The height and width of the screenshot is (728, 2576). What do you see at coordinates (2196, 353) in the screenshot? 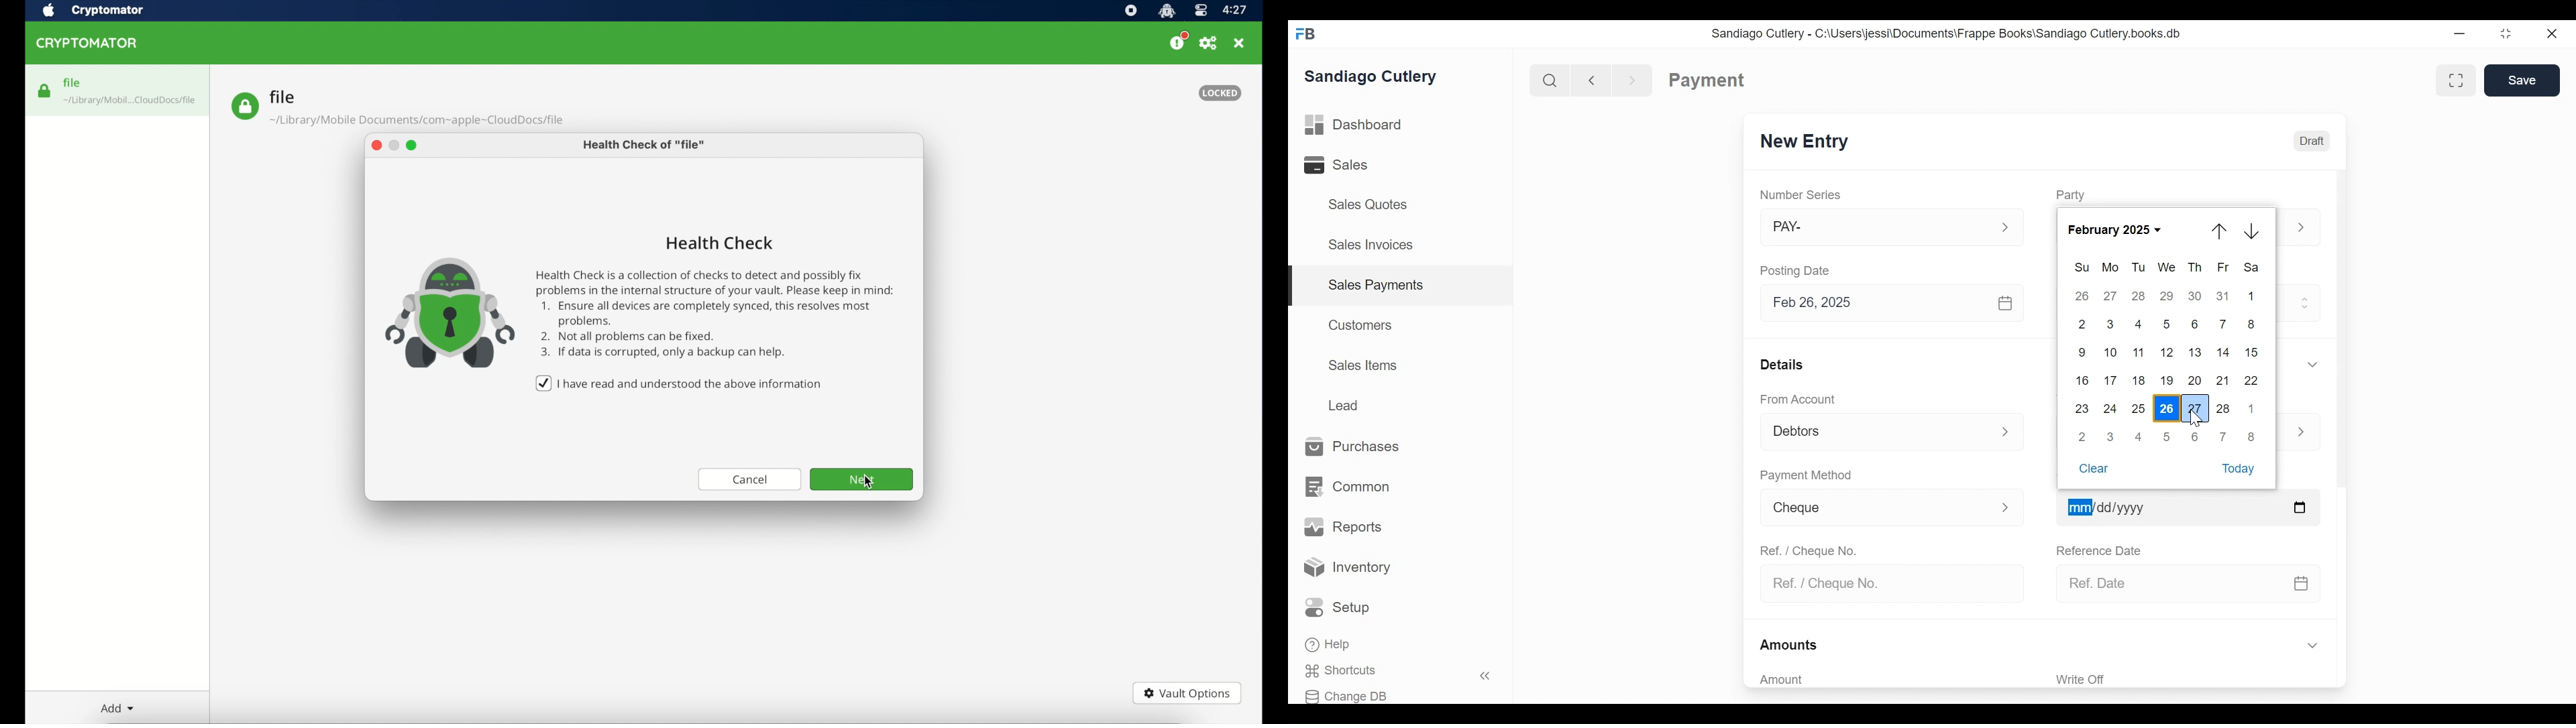
I see `13` at bounding box center [2196, 353].